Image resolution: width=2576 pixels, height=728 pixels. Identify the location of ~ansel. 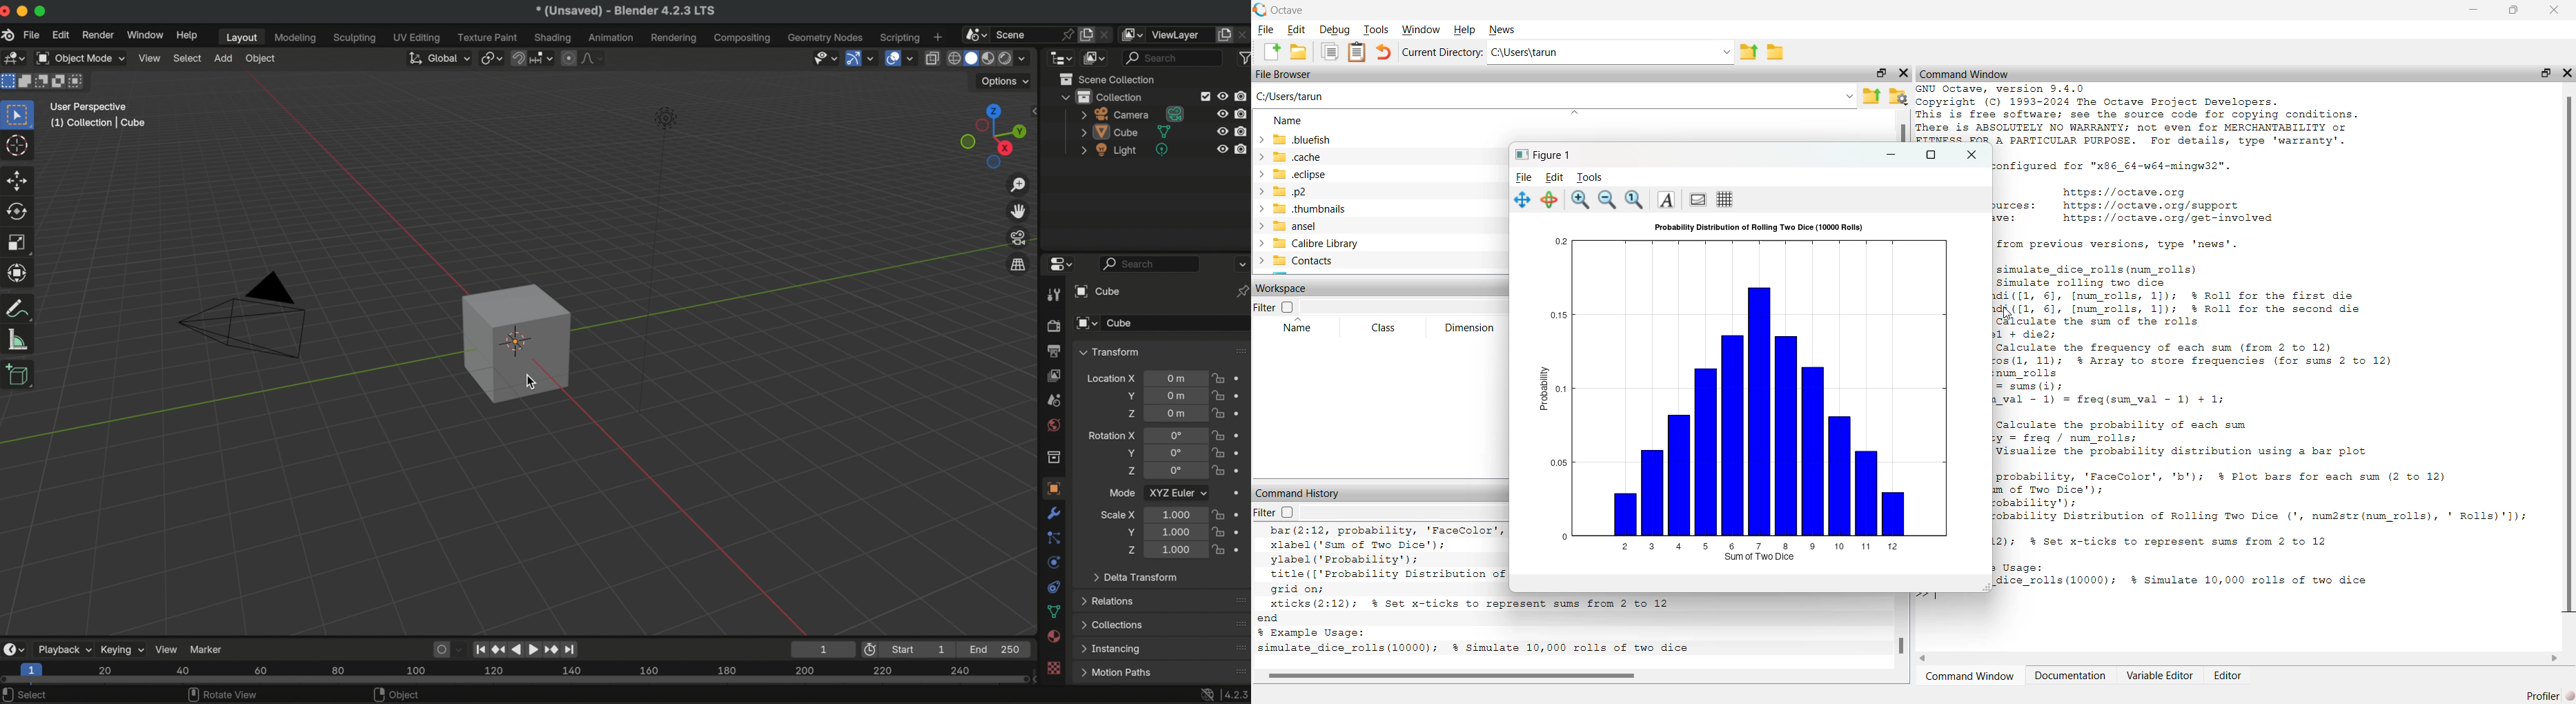
(1292, 226).